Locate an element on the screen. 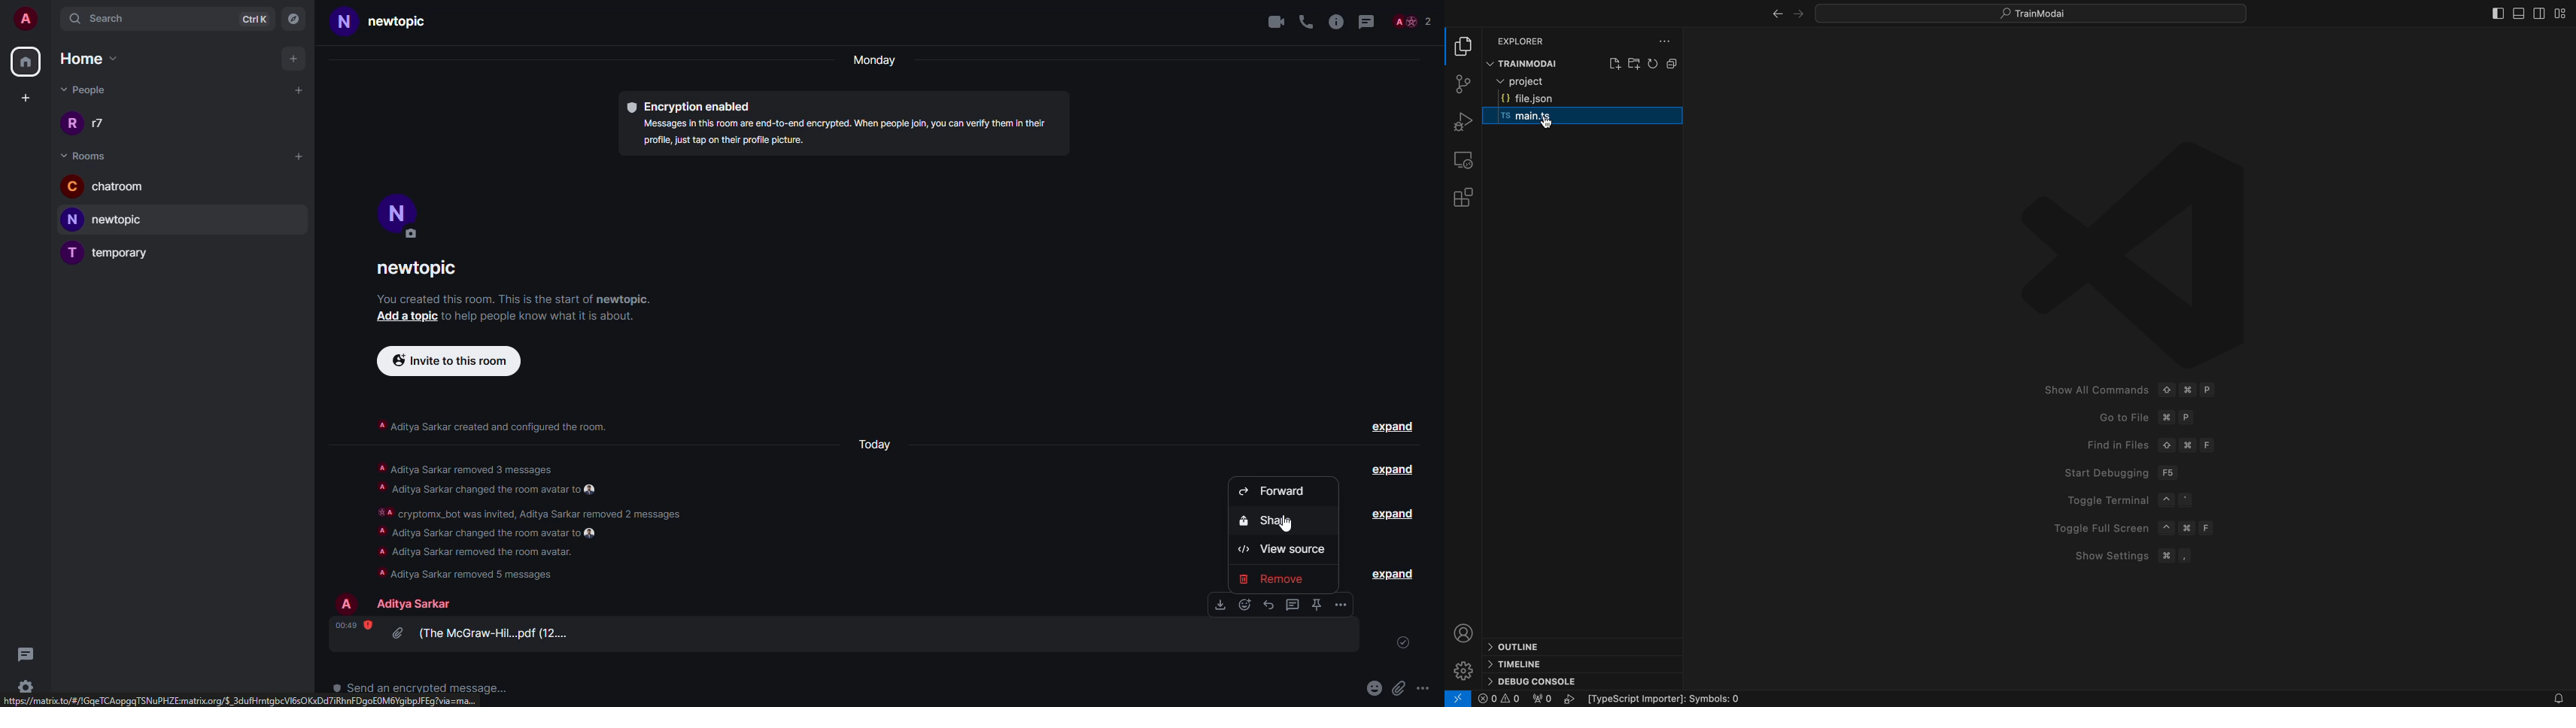 This screenshot has width=2576, height=728. send an encrypted message is located at coordinates (422, 690).